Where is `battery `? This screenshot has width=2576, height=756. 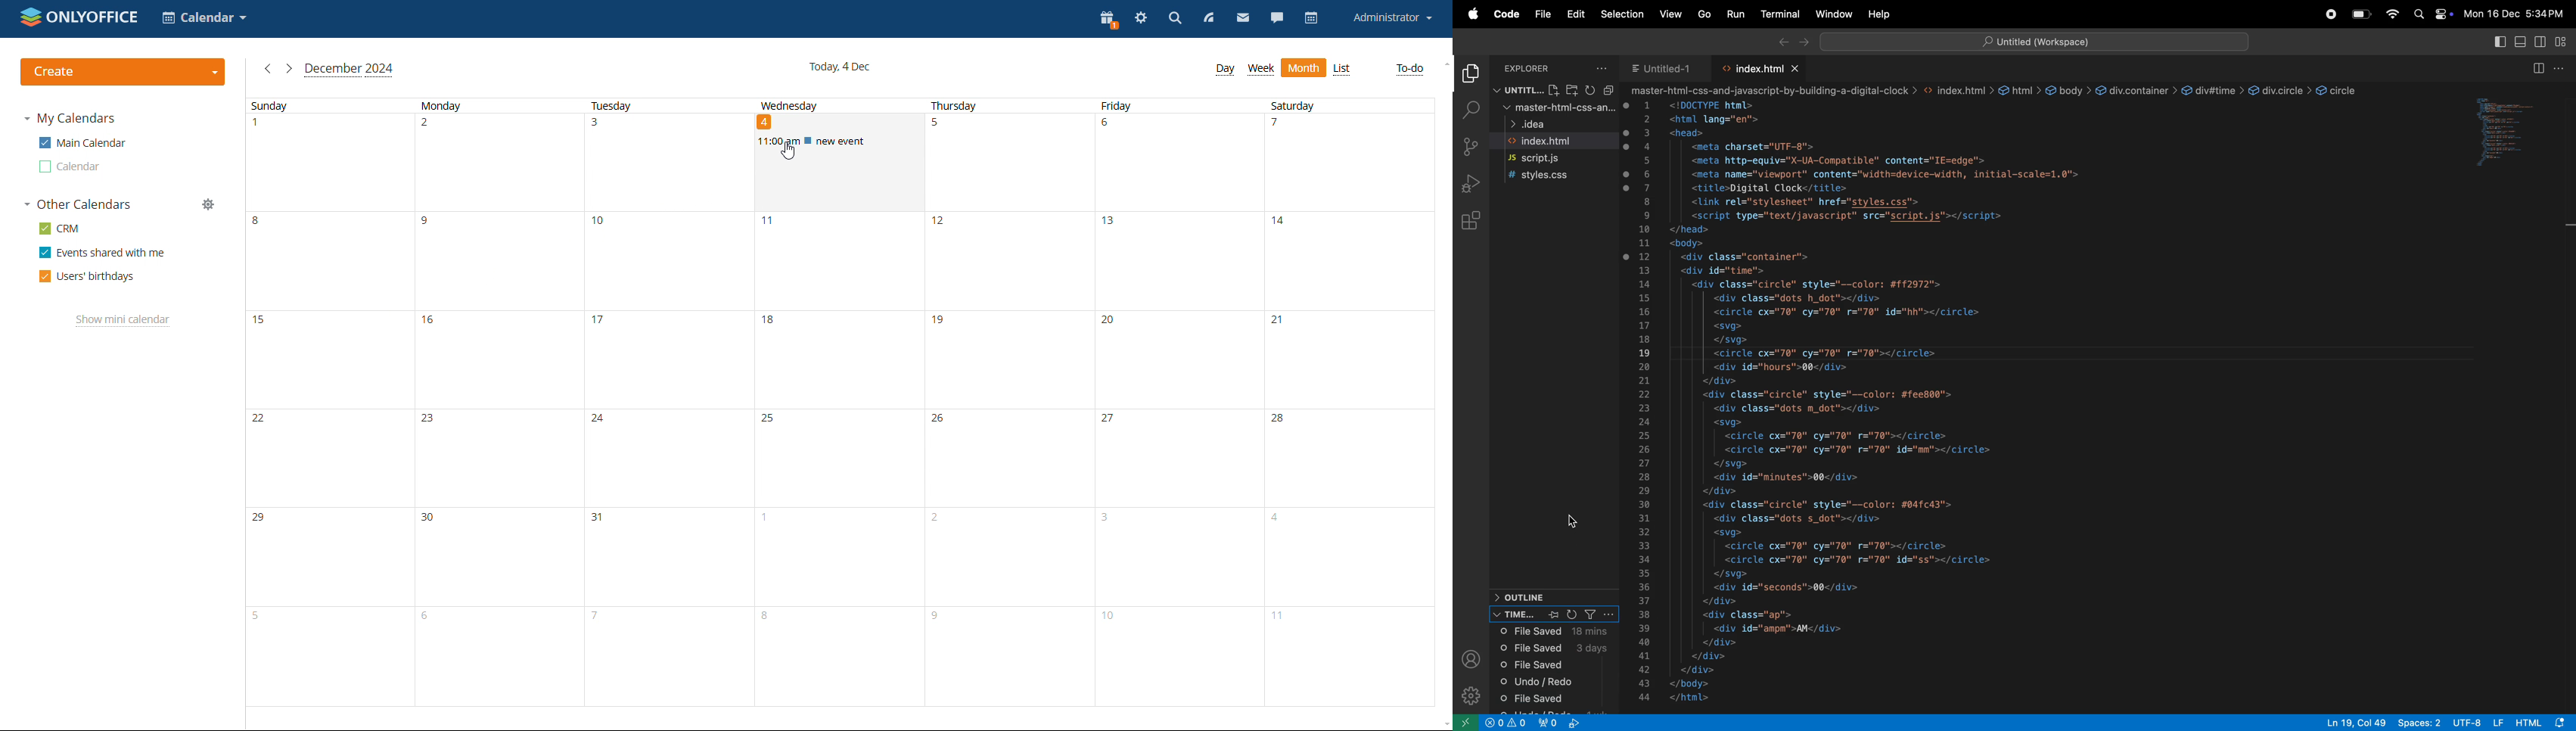
battery  is located at coordinates (2361, 15).